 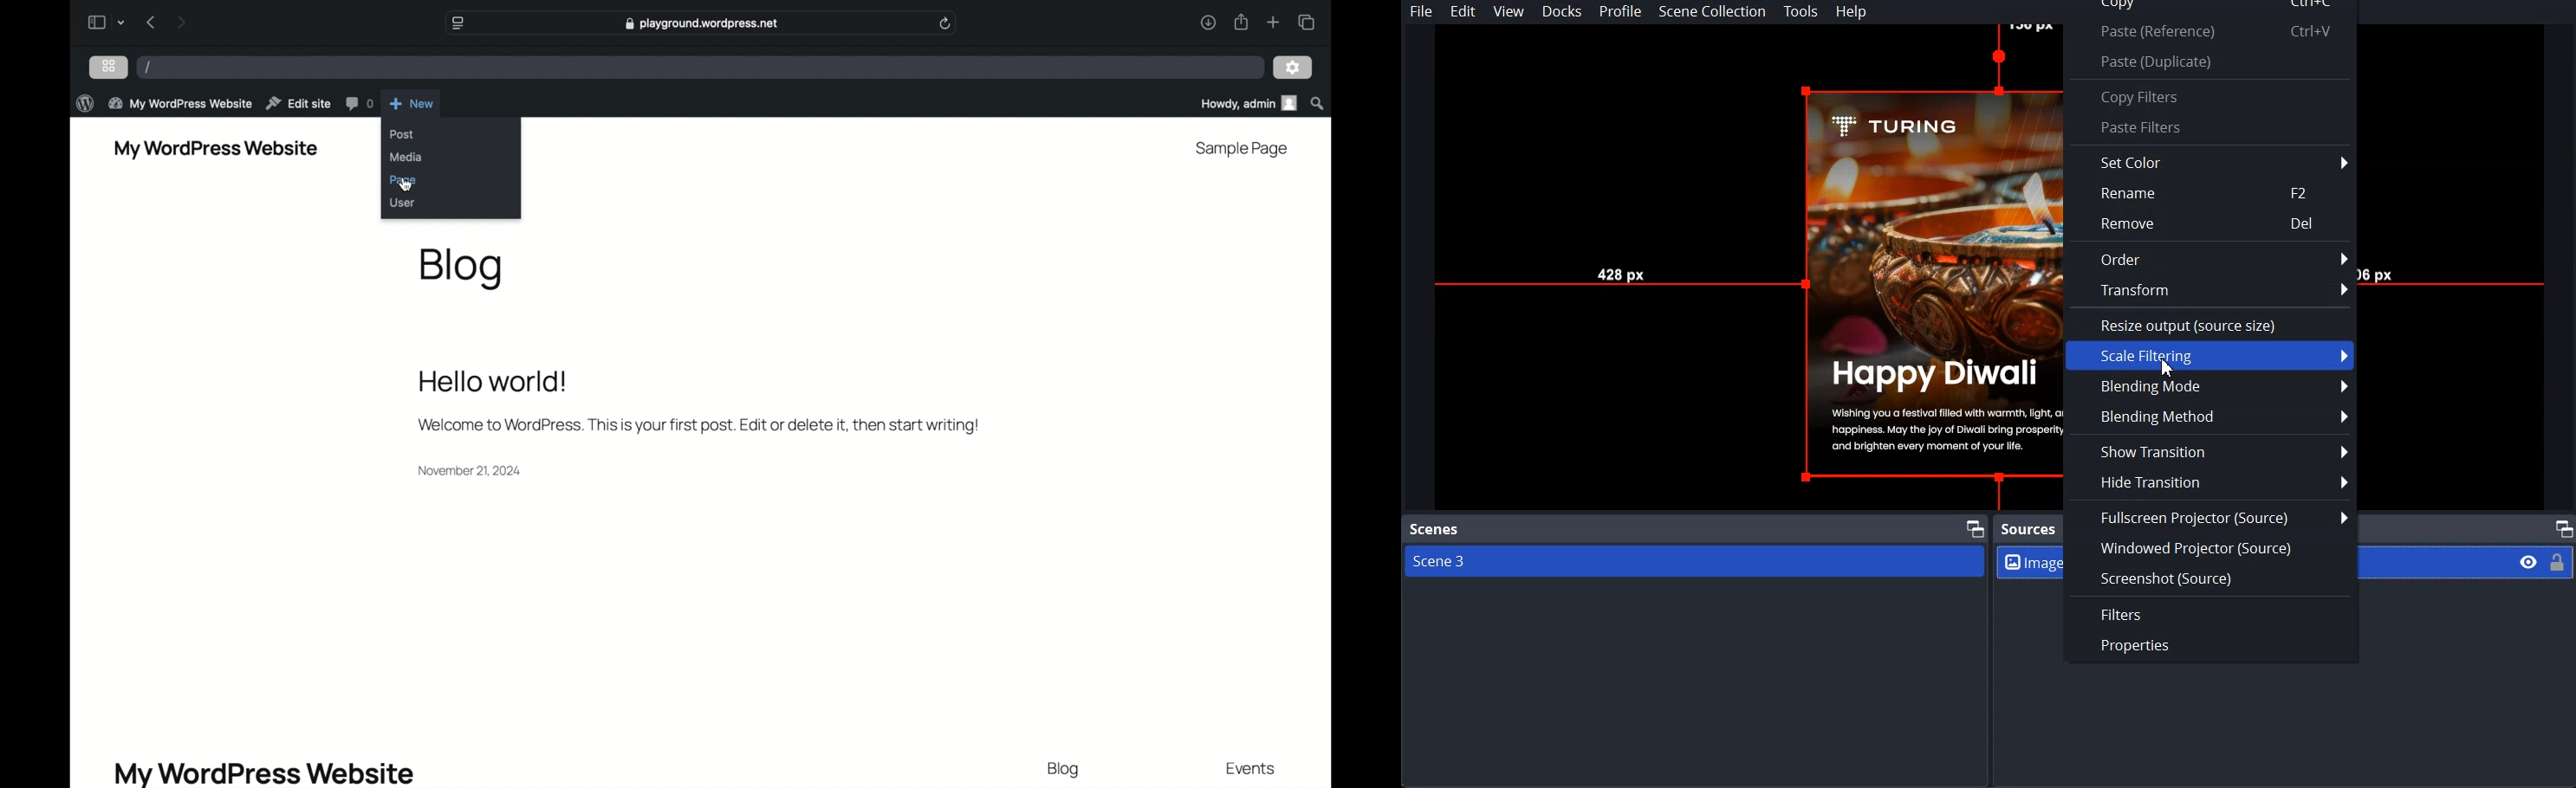 I want to click on welcome message, so click(x=699, y=403).